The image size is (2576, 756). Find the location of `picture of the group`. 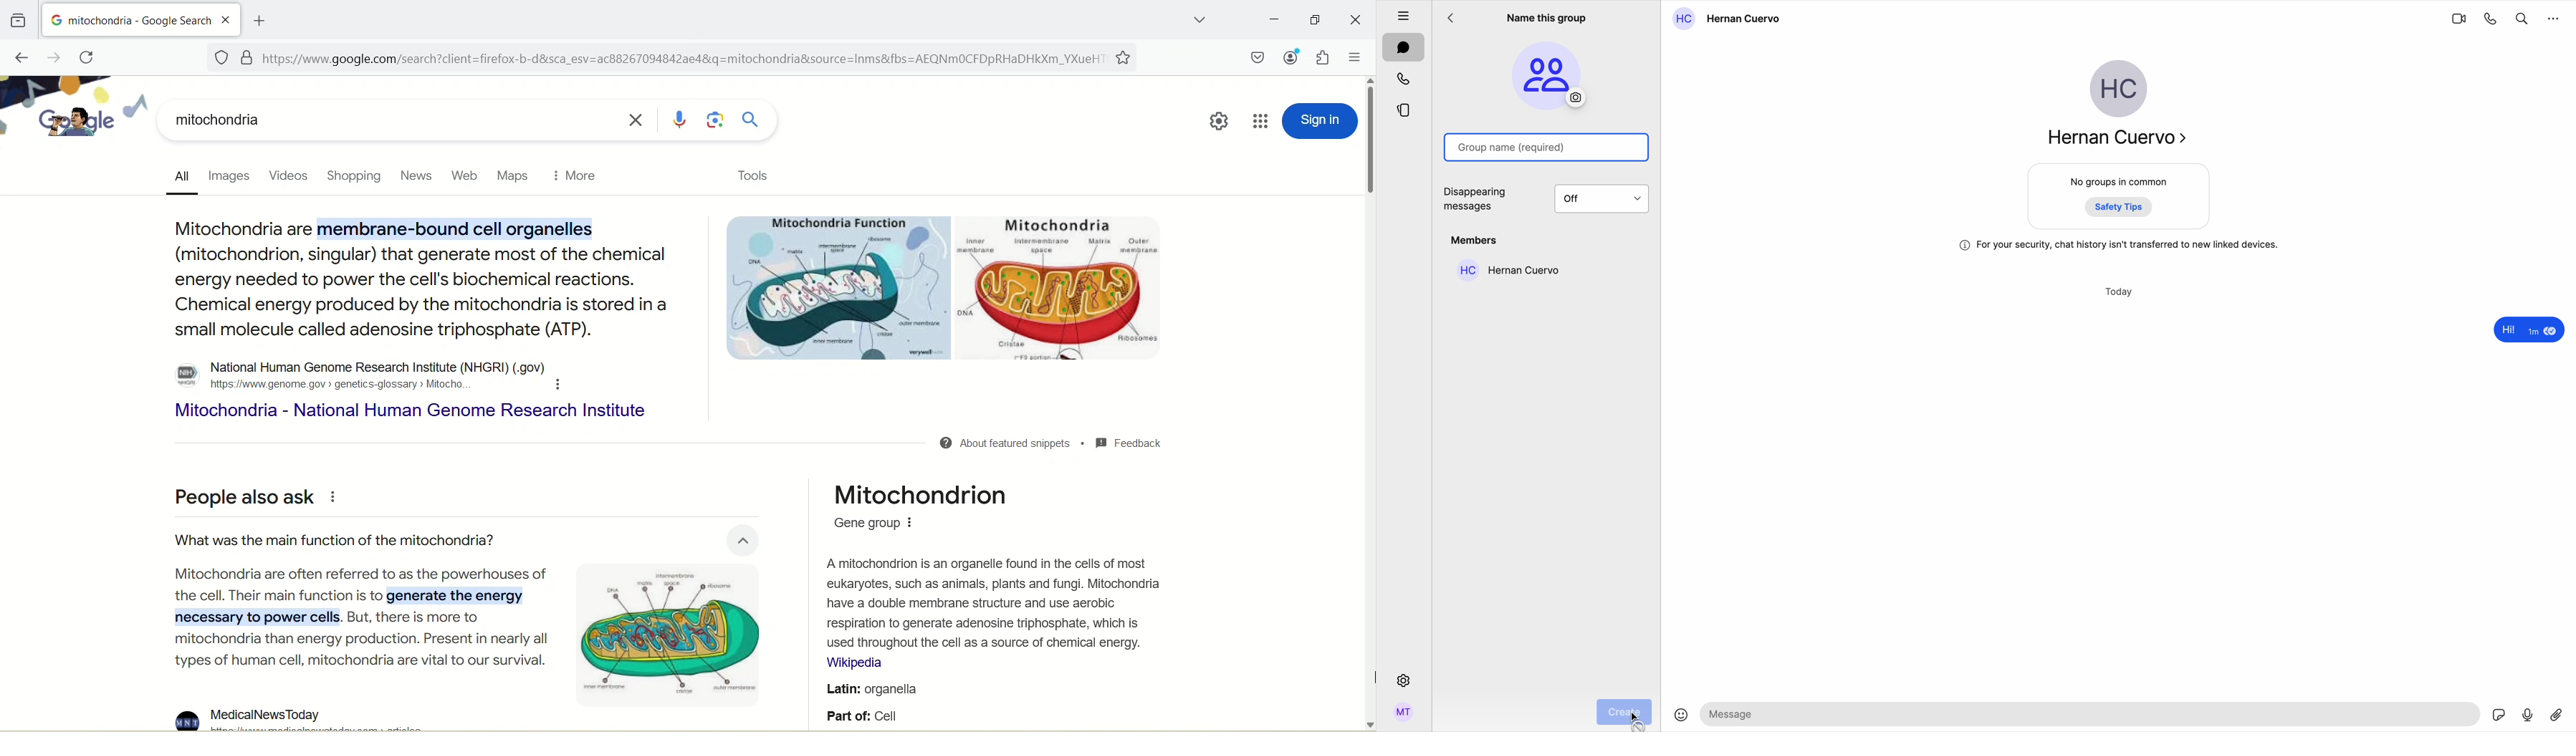

picture of the group is located at coordinates (1547, 75).